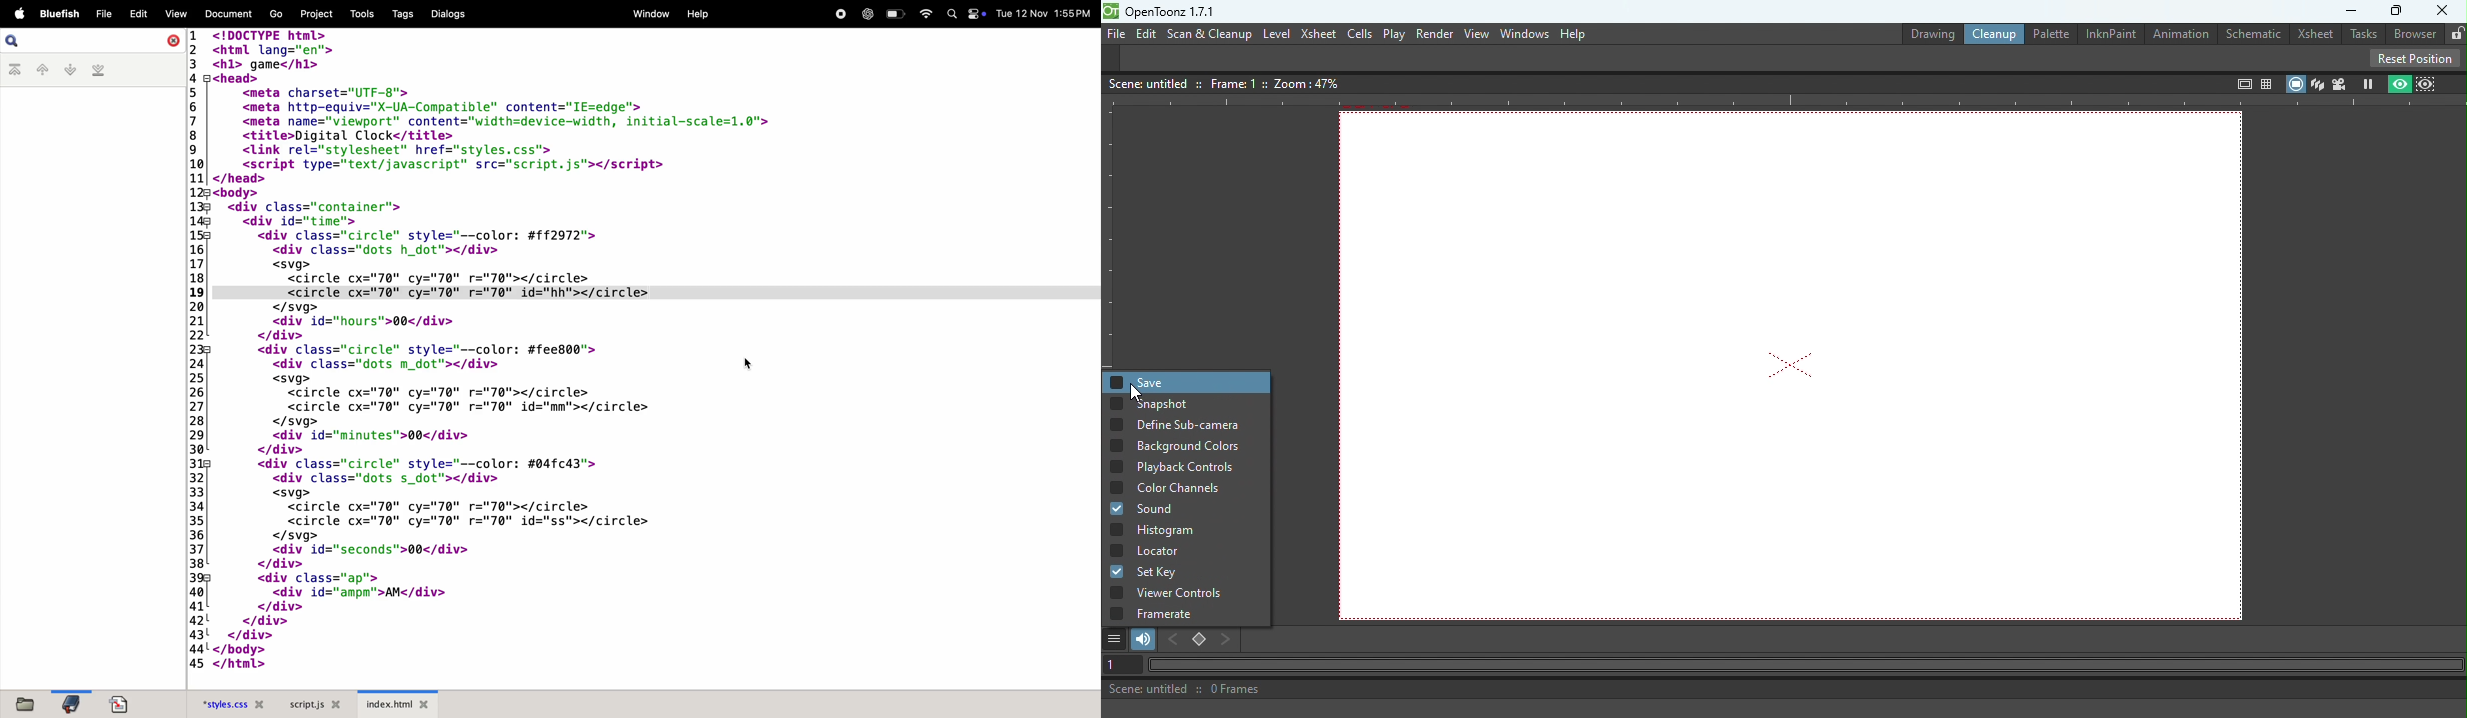  Describe the element at coordinates (2317, 83) in the screenshot. I see `3D View` at that location.